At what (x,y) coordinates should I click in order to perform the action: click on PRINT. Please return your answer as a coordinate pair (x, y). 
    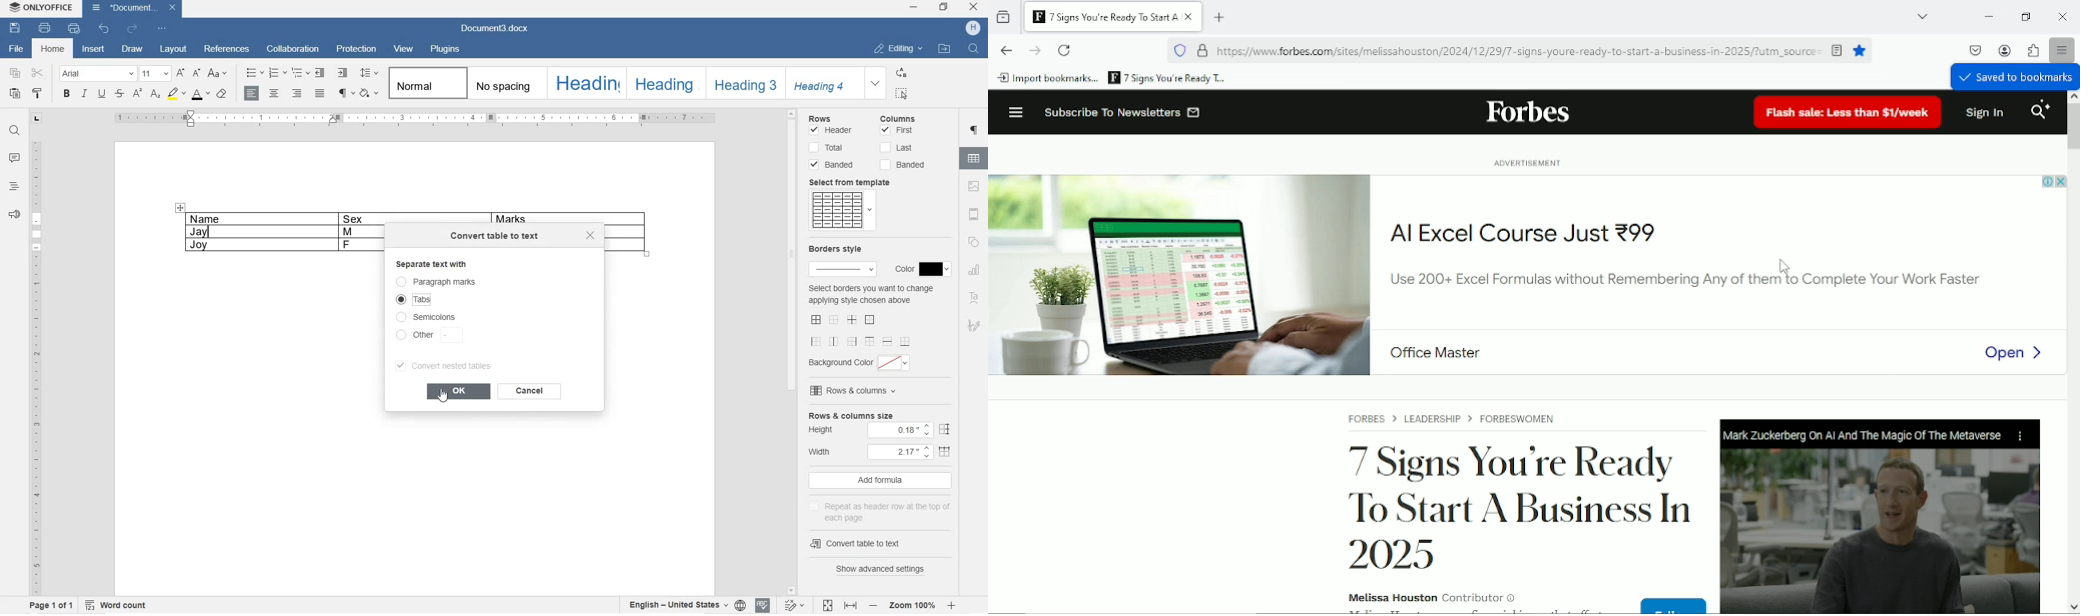
    Looking at the image, I should click on (44, 28).